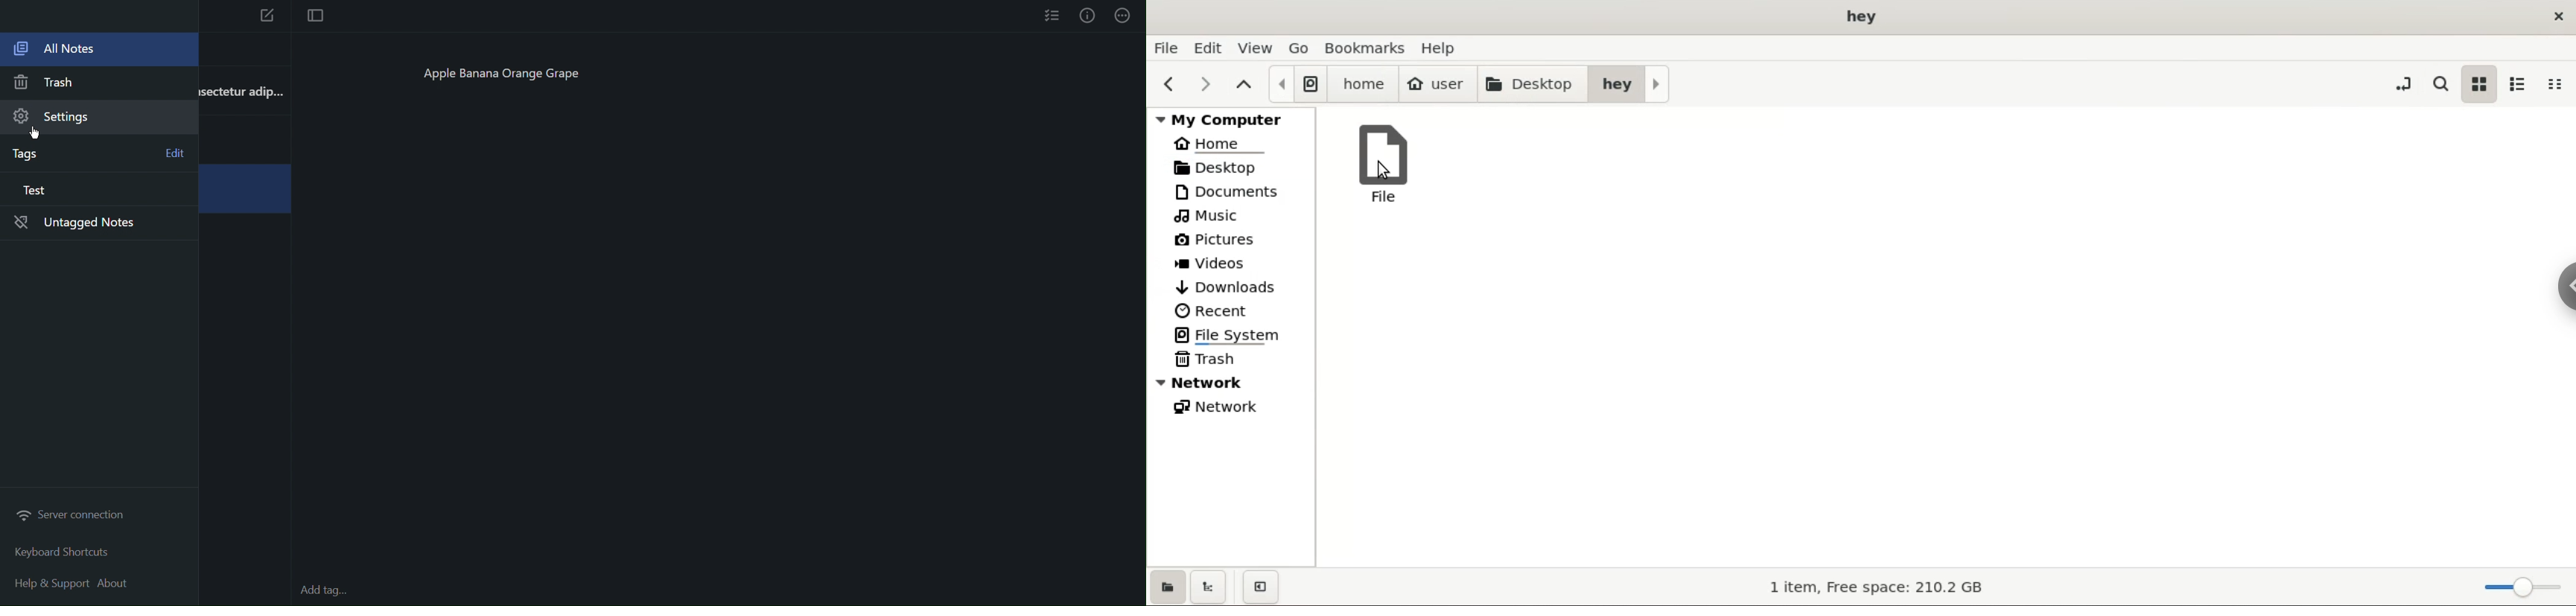  Describe the element at coordinates (241, 90) in the screenshot. I see `isectetur adip..` at that location.